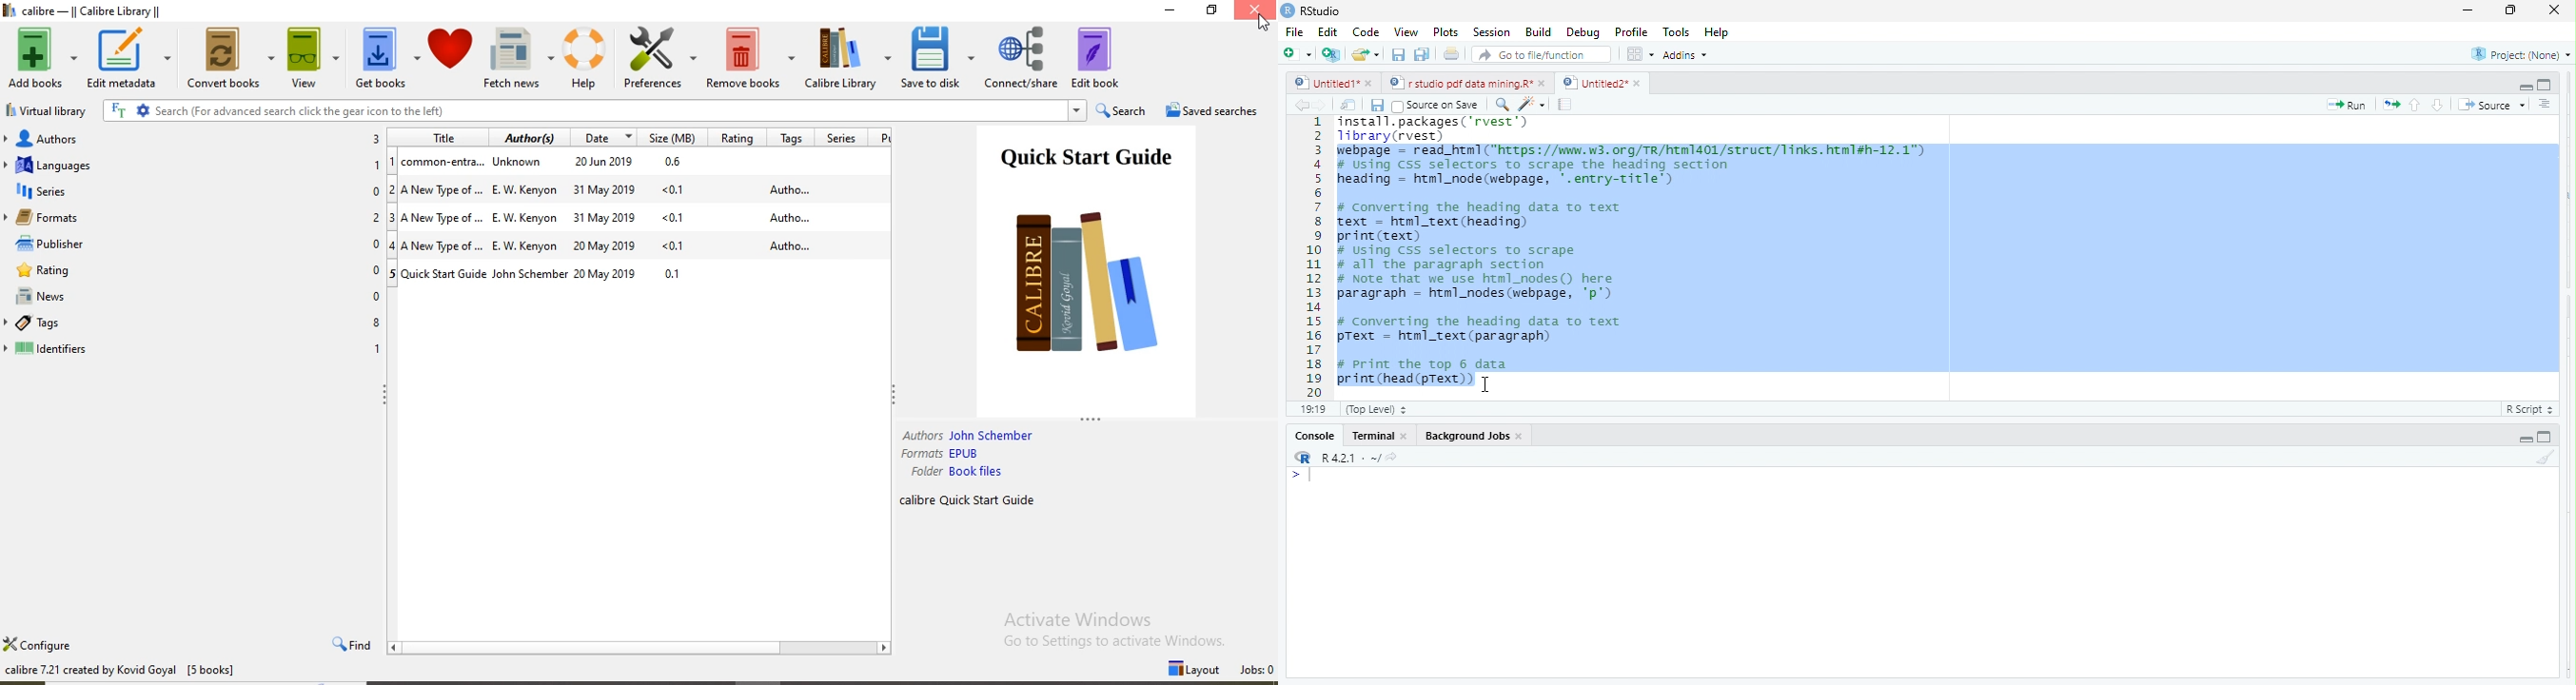 This screenshot has height=700, width=2576. What do you see at coordinates (1718, 32) in the screenshot?
I see `Help` at bounding box center [1718, 32].